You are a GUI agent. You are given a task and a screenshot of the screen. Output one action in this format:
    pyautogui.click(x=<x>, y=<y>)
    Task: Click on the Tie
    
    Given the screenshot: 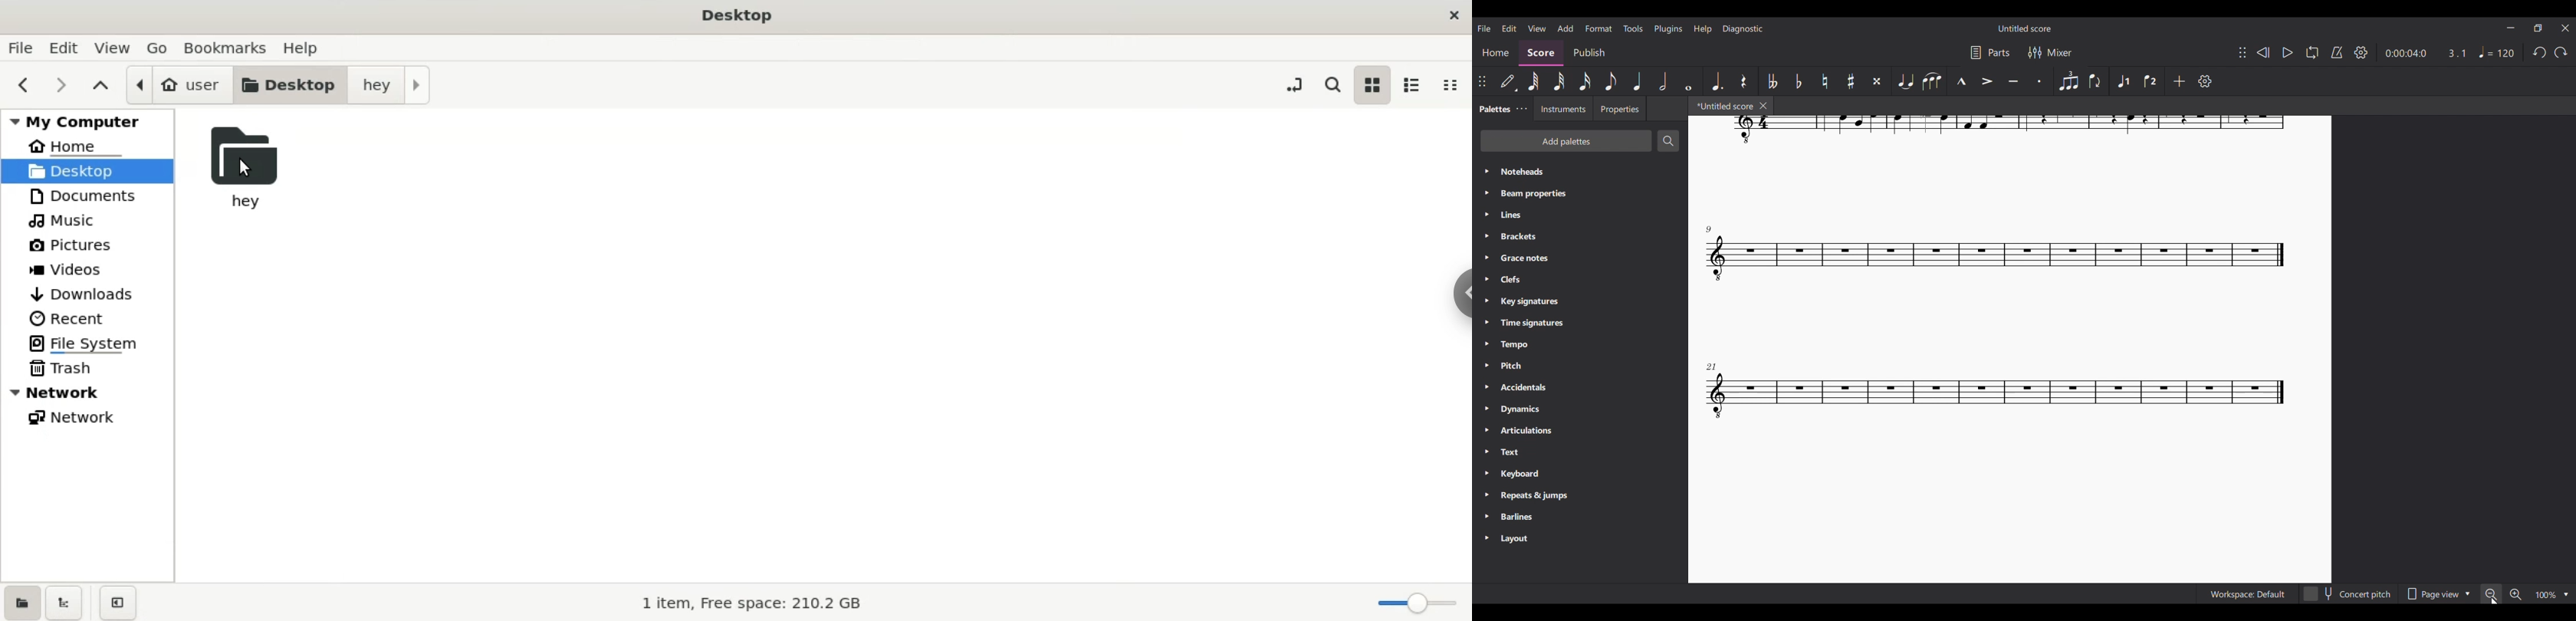 What is the action you would take?
    pyautogui.click(x=1905, y=81)
    